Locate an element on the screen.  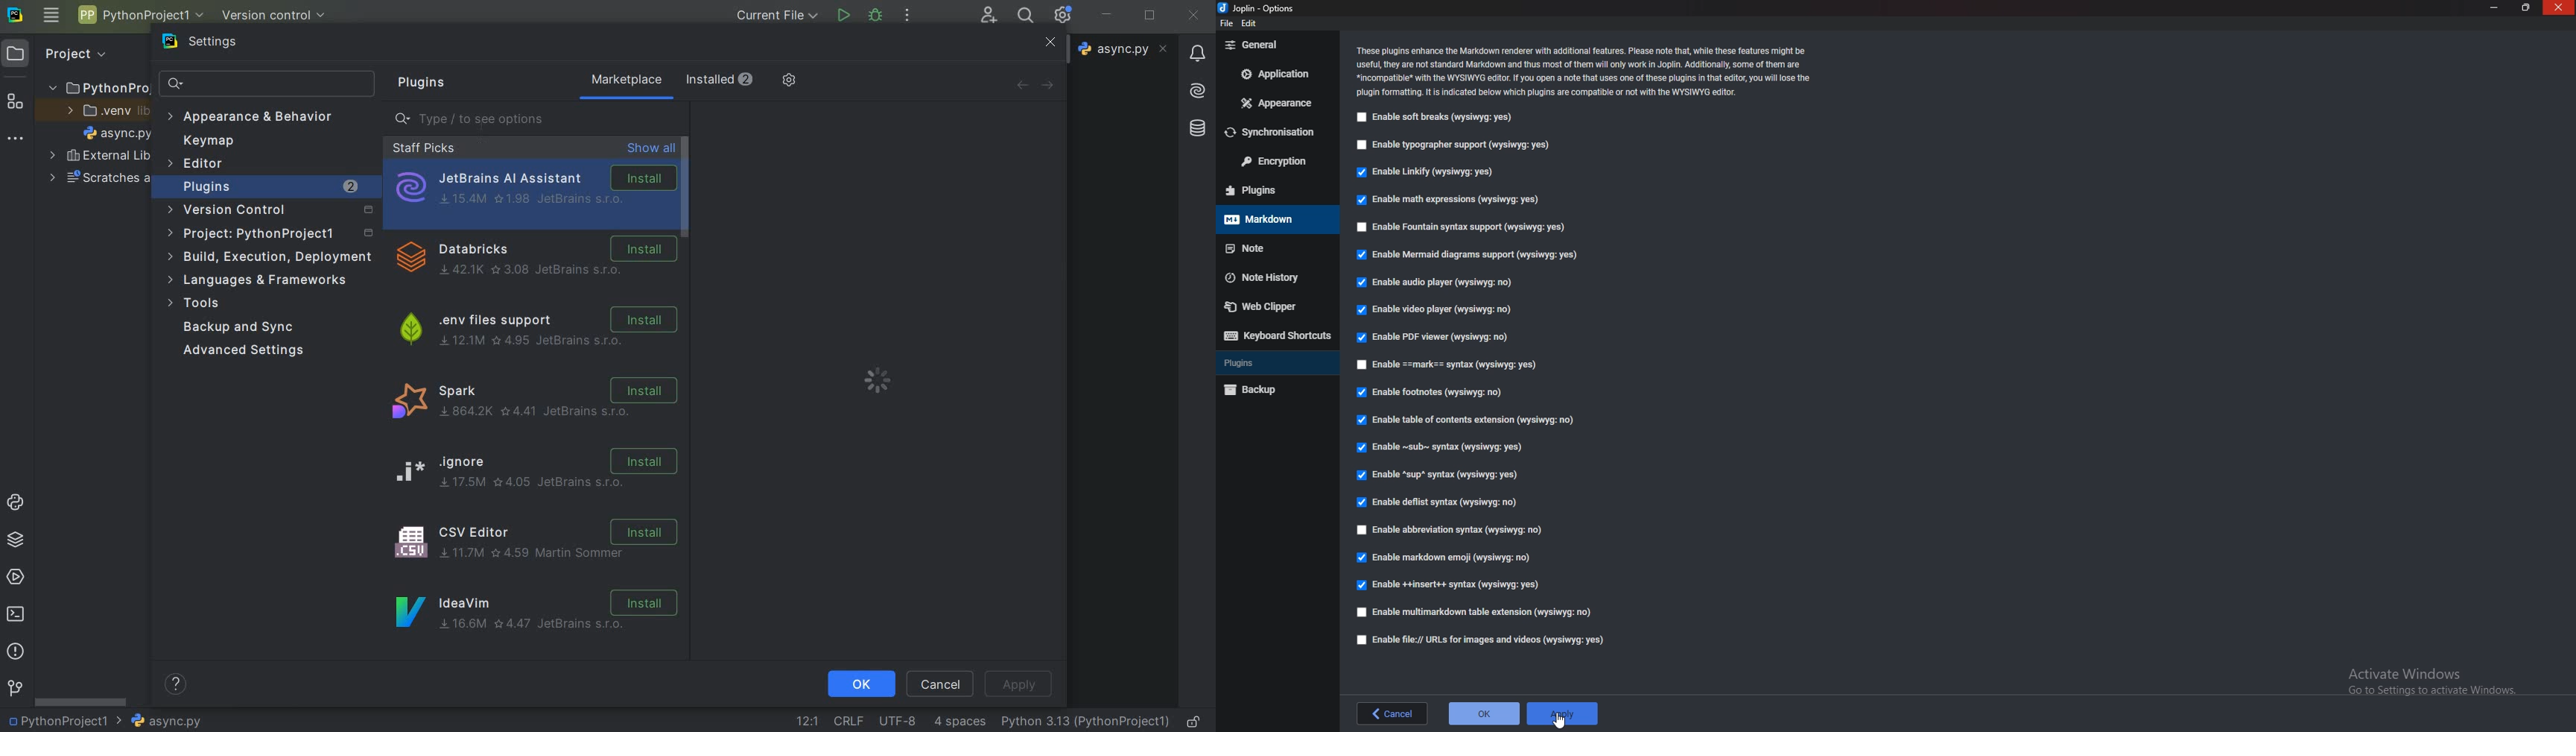
file is located at coordinates (1229, 23).